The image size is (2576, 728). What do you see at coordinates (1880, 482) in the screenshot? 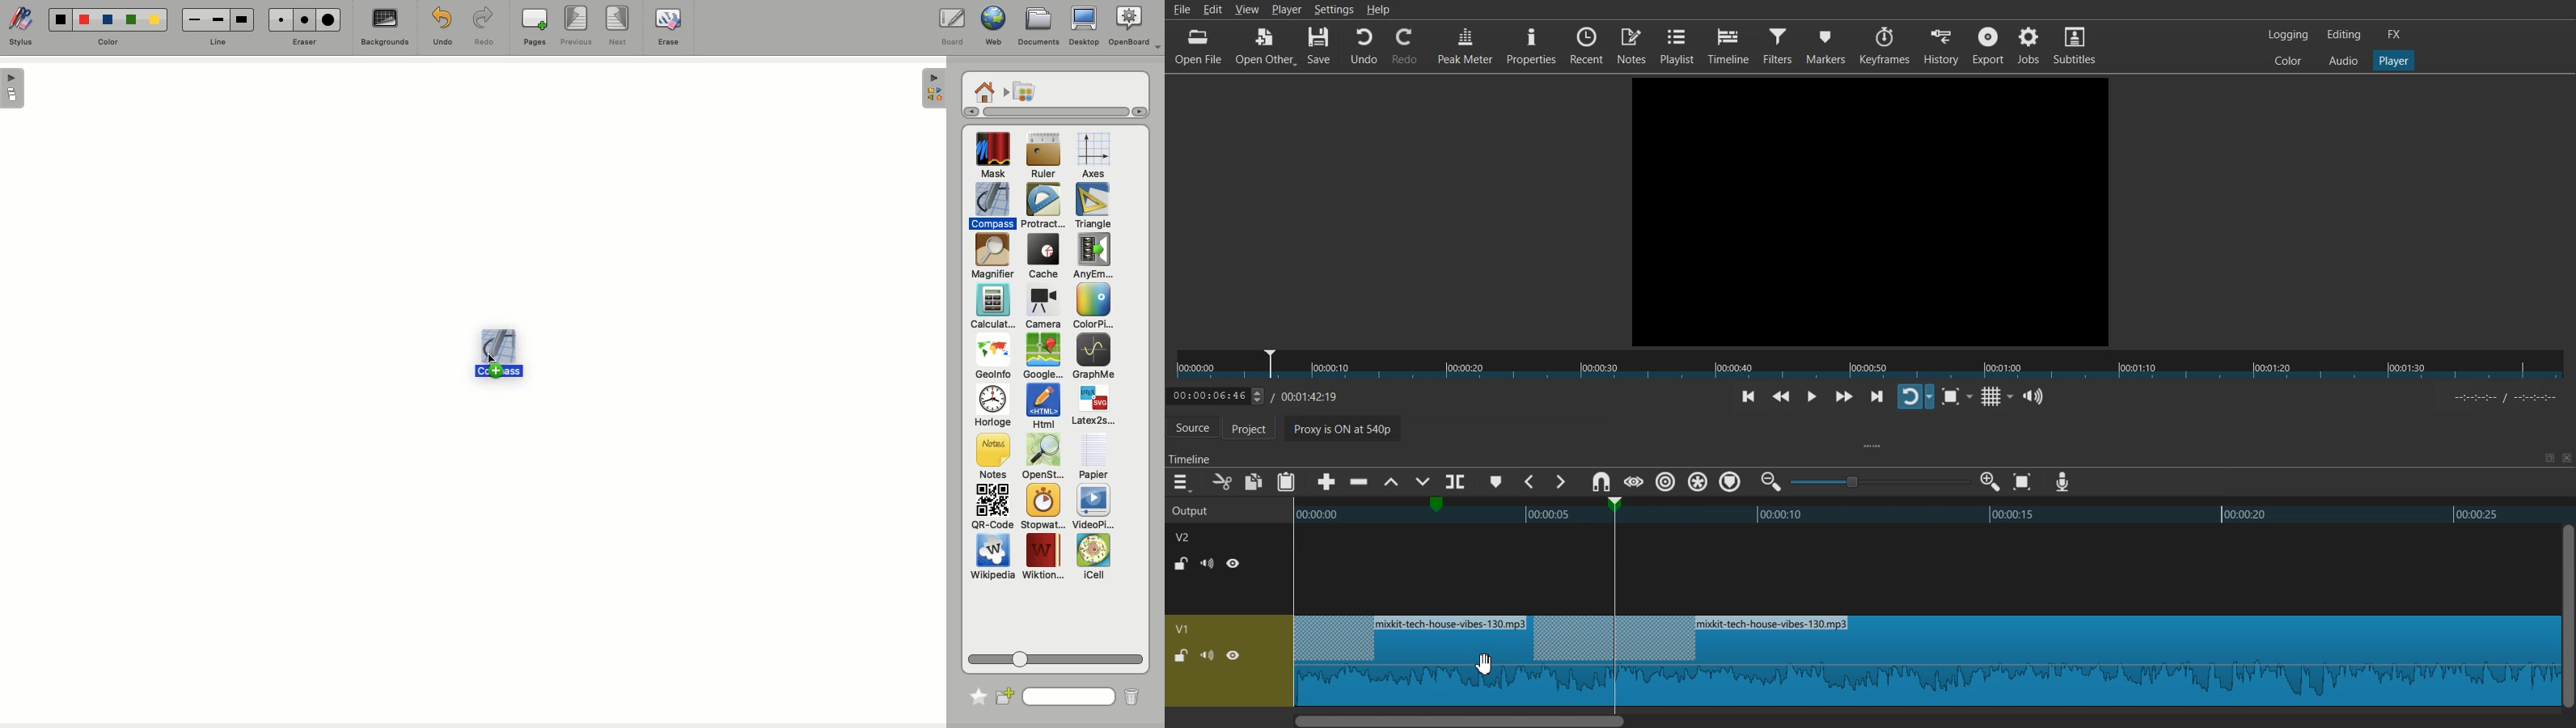
I see `Zoom adjuster toggle` at bounding box center [1880, 482].